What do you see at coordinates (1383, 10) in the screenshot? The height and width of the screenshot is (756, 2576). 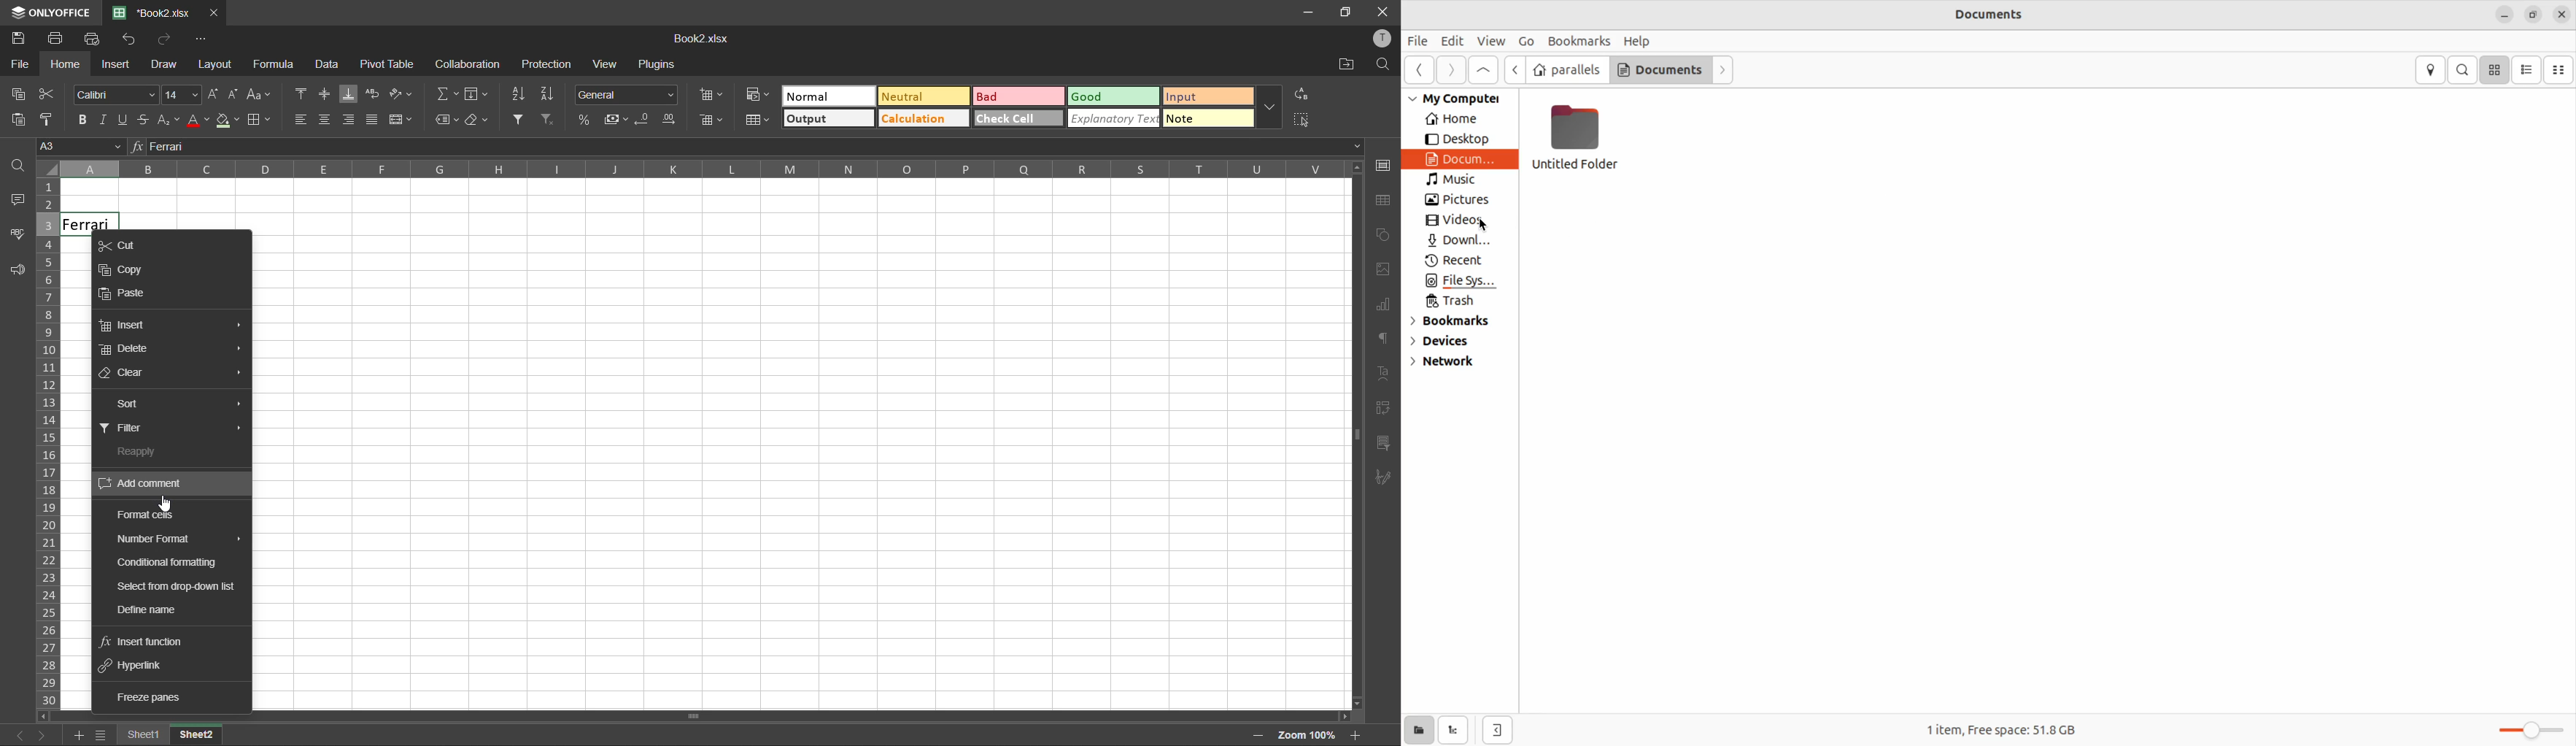 I see `Close ` at bounding box center [1383, 10].